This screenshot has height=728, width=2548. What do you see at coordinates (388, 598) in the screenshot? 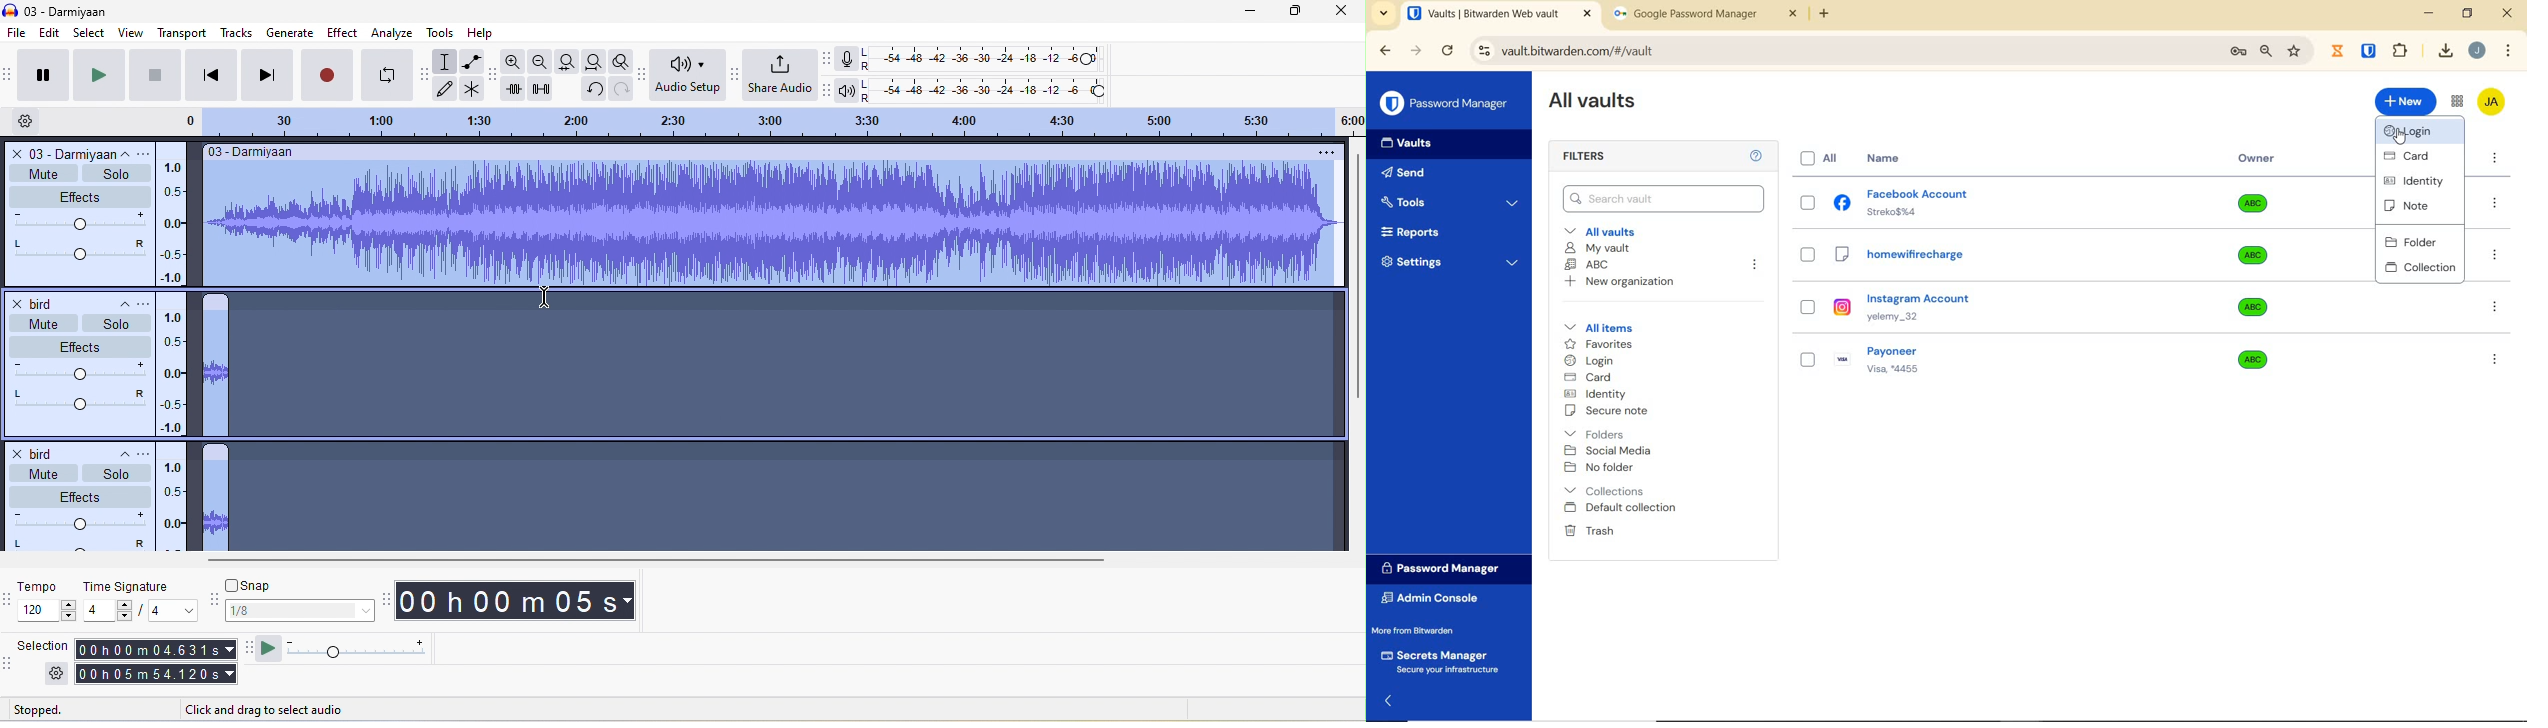
I see `audacity time toolbar` at bounding box center [388, 598].